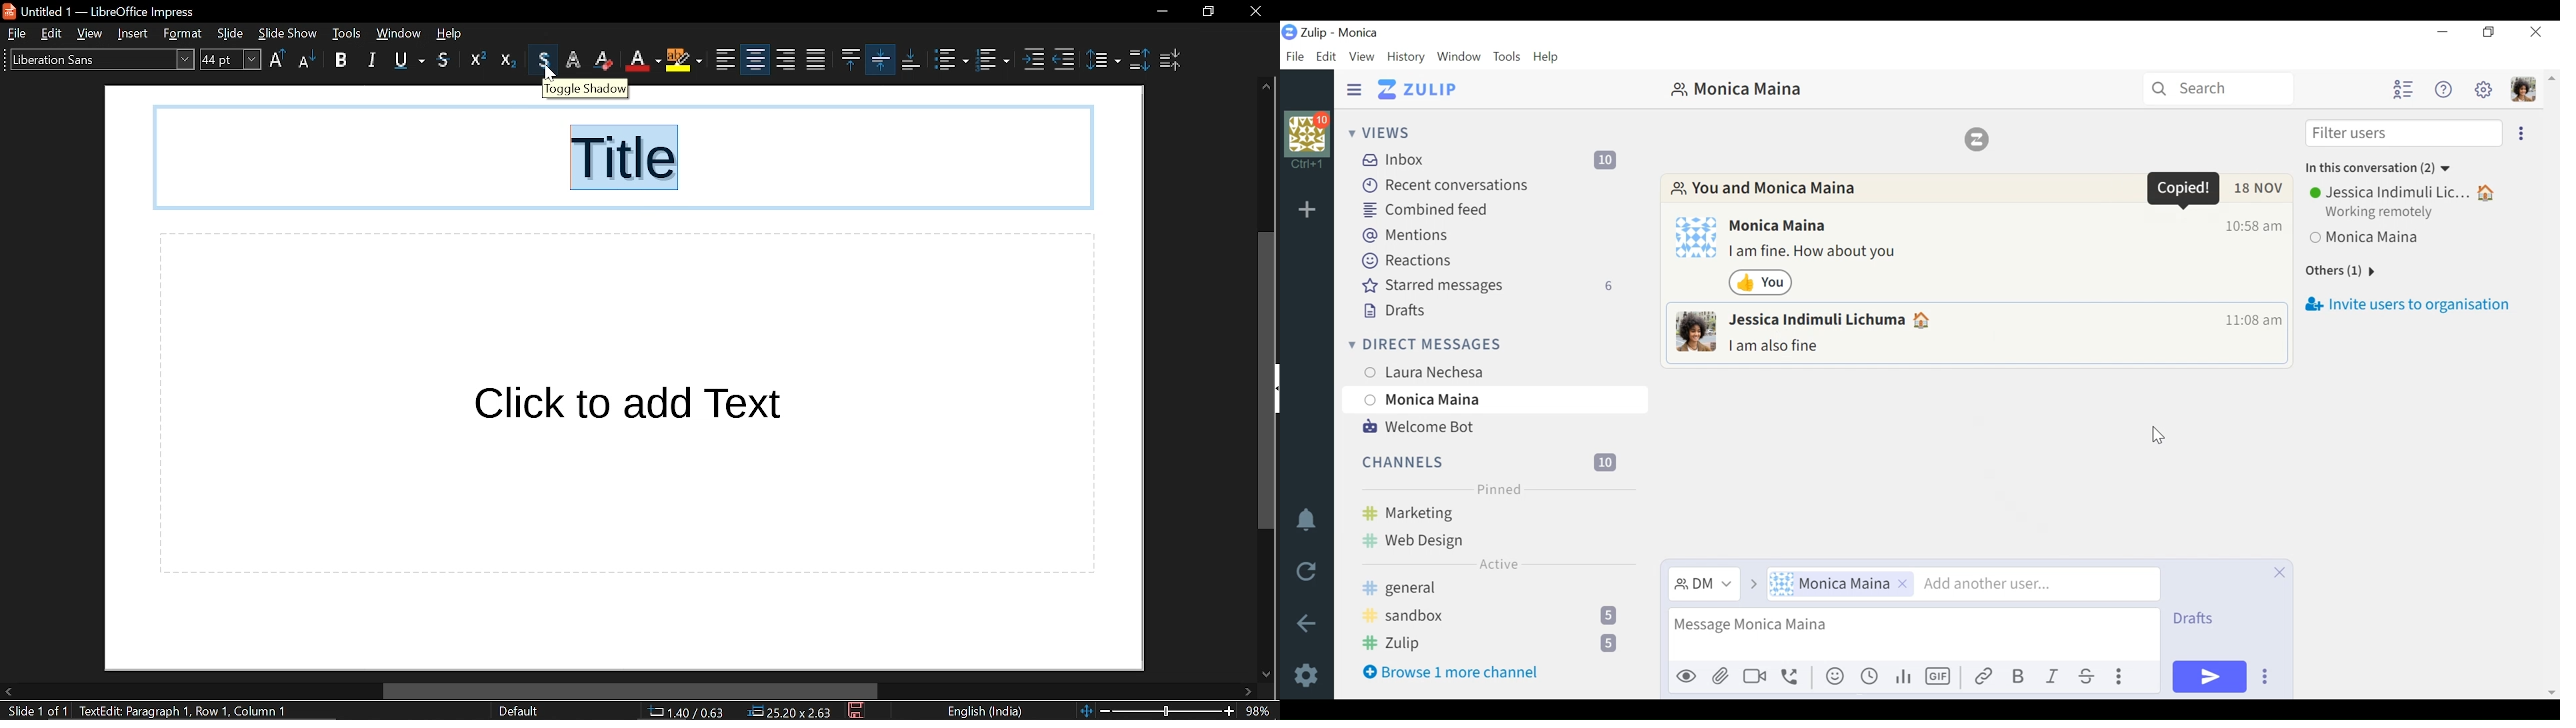  What do you see at coordinates (1766, 189) in the screenshot?
I see `You and Monica Maina` at bounding box center [1766, 189].